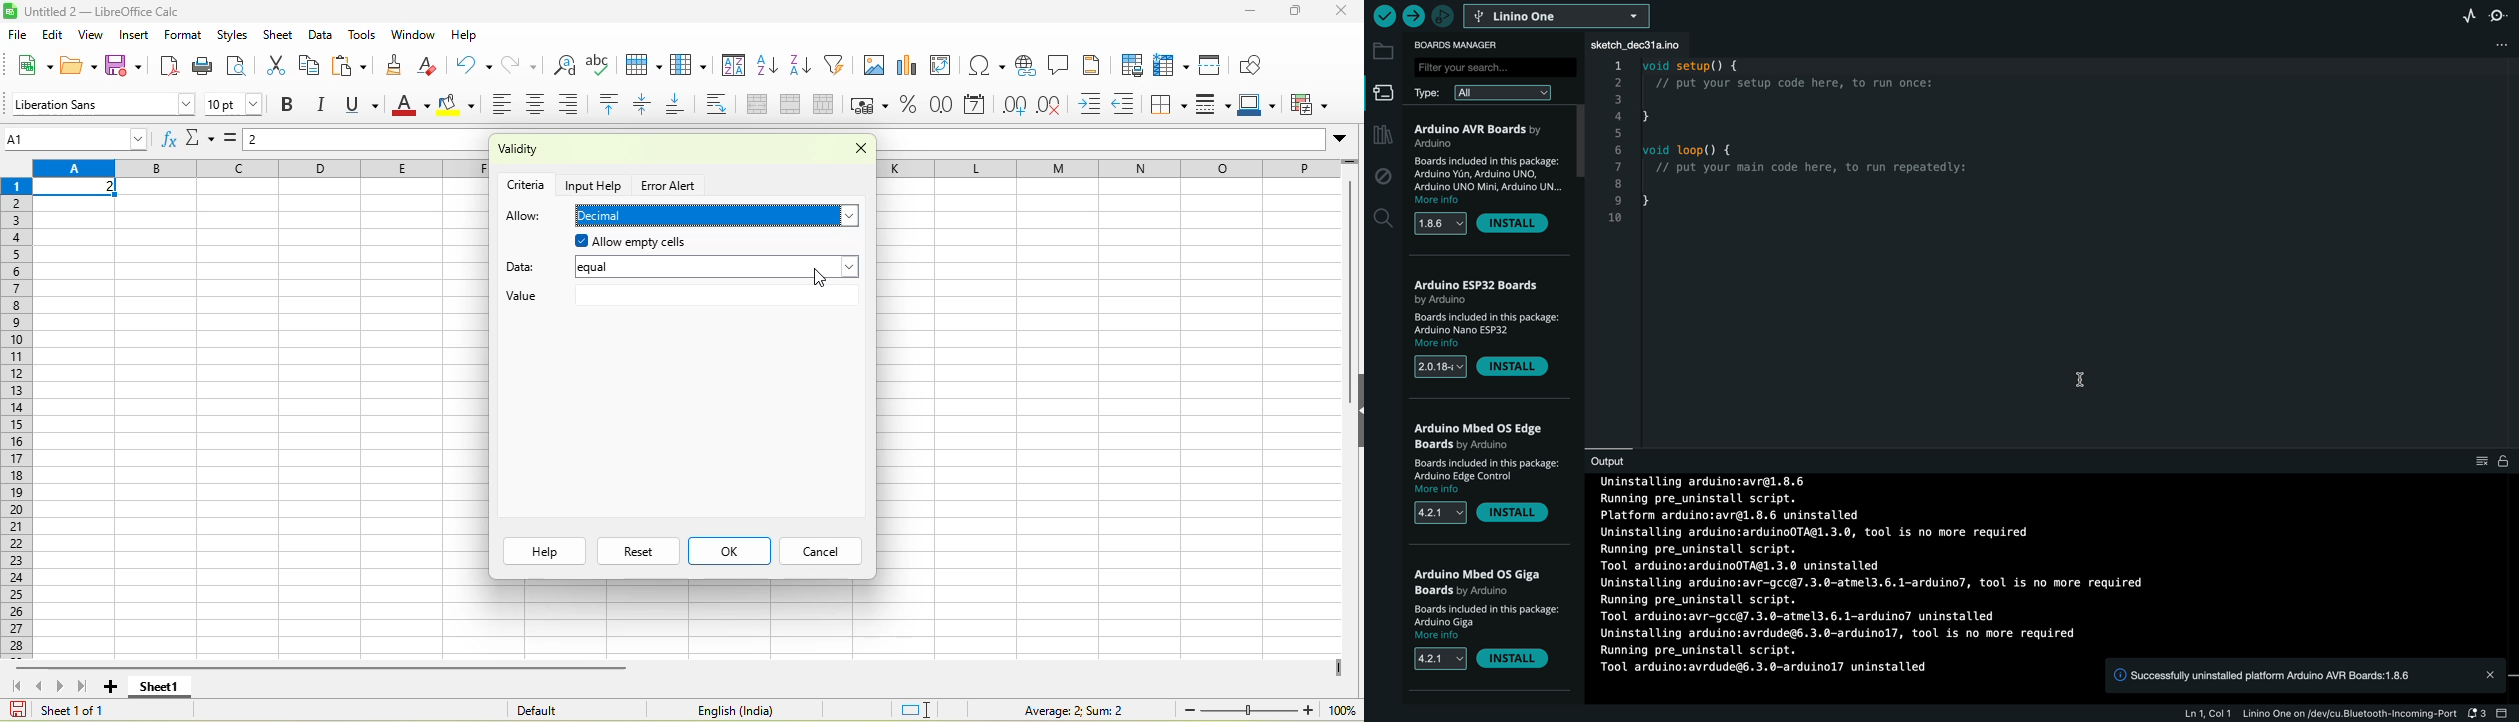  Describe the element at coordinates (1173, 65) in the screenshot. I see `rows and column` at that location.